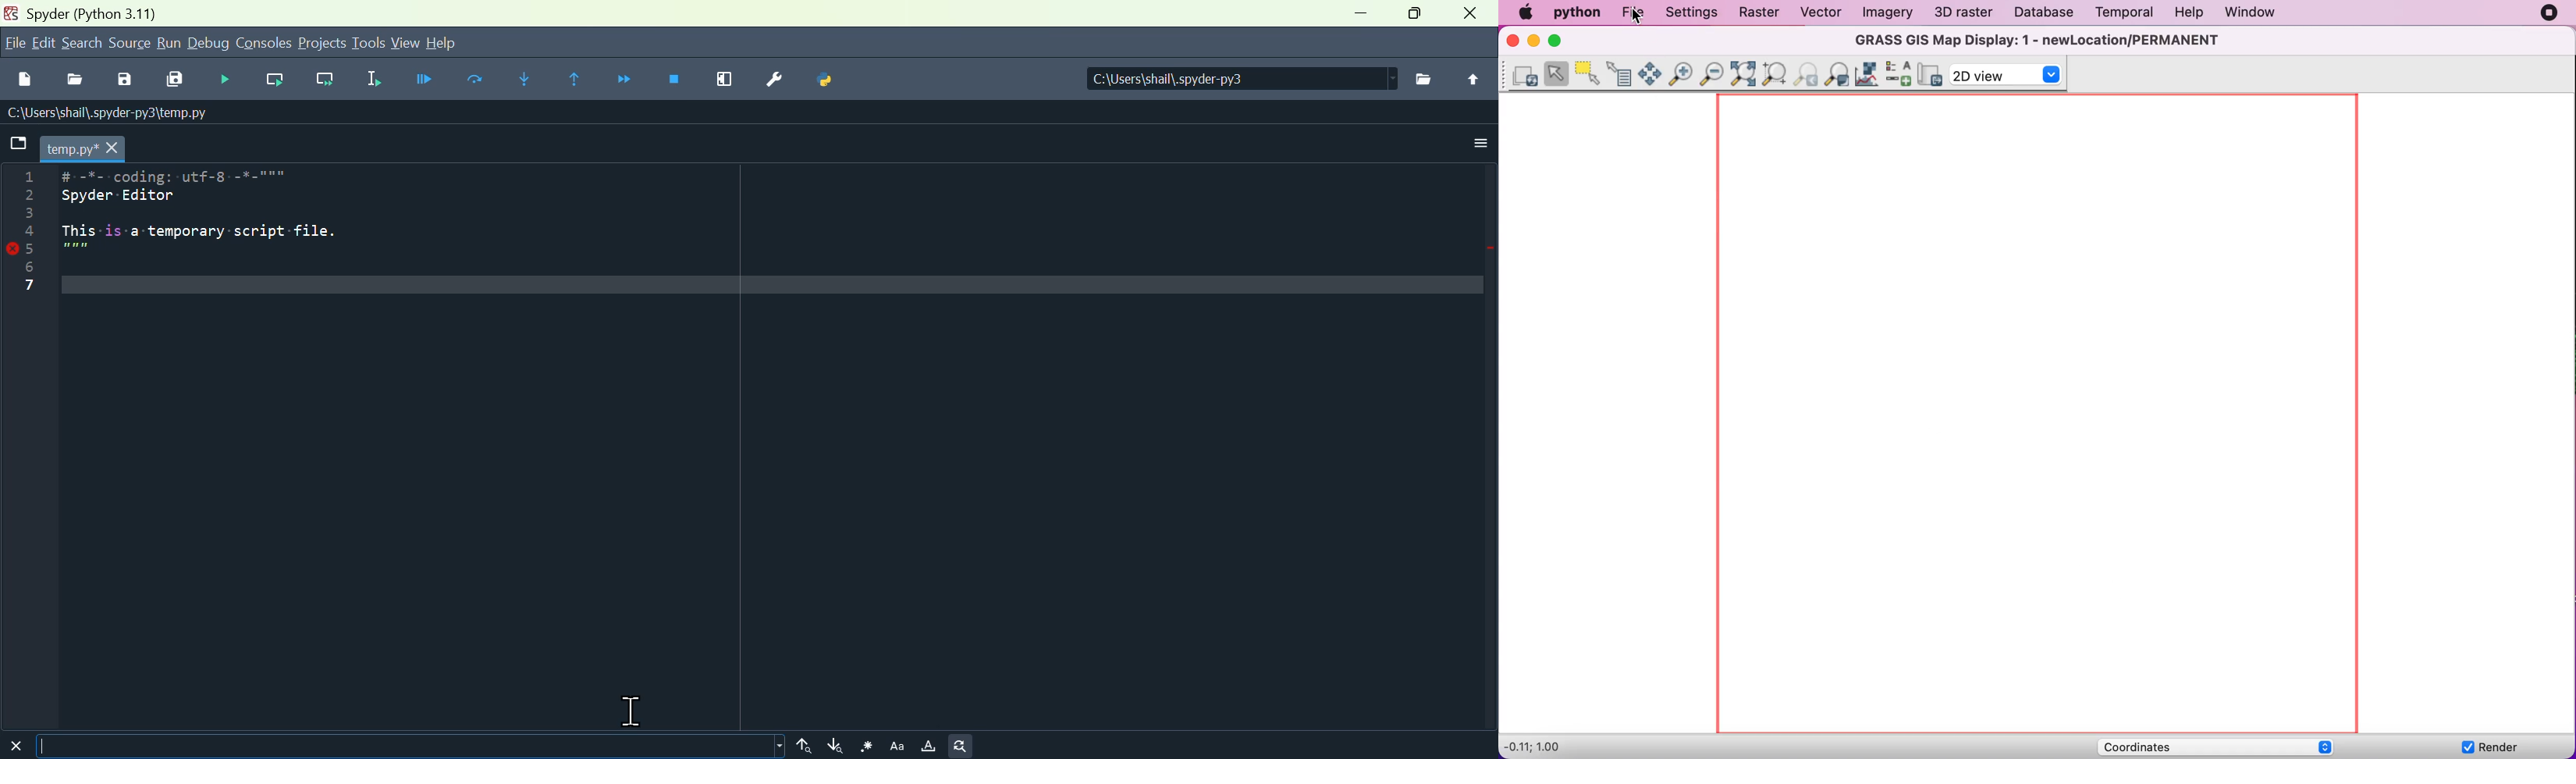 Image resolution: width=2576 pixels, height=784 pixels. I want to click on file, so click(13, 45).